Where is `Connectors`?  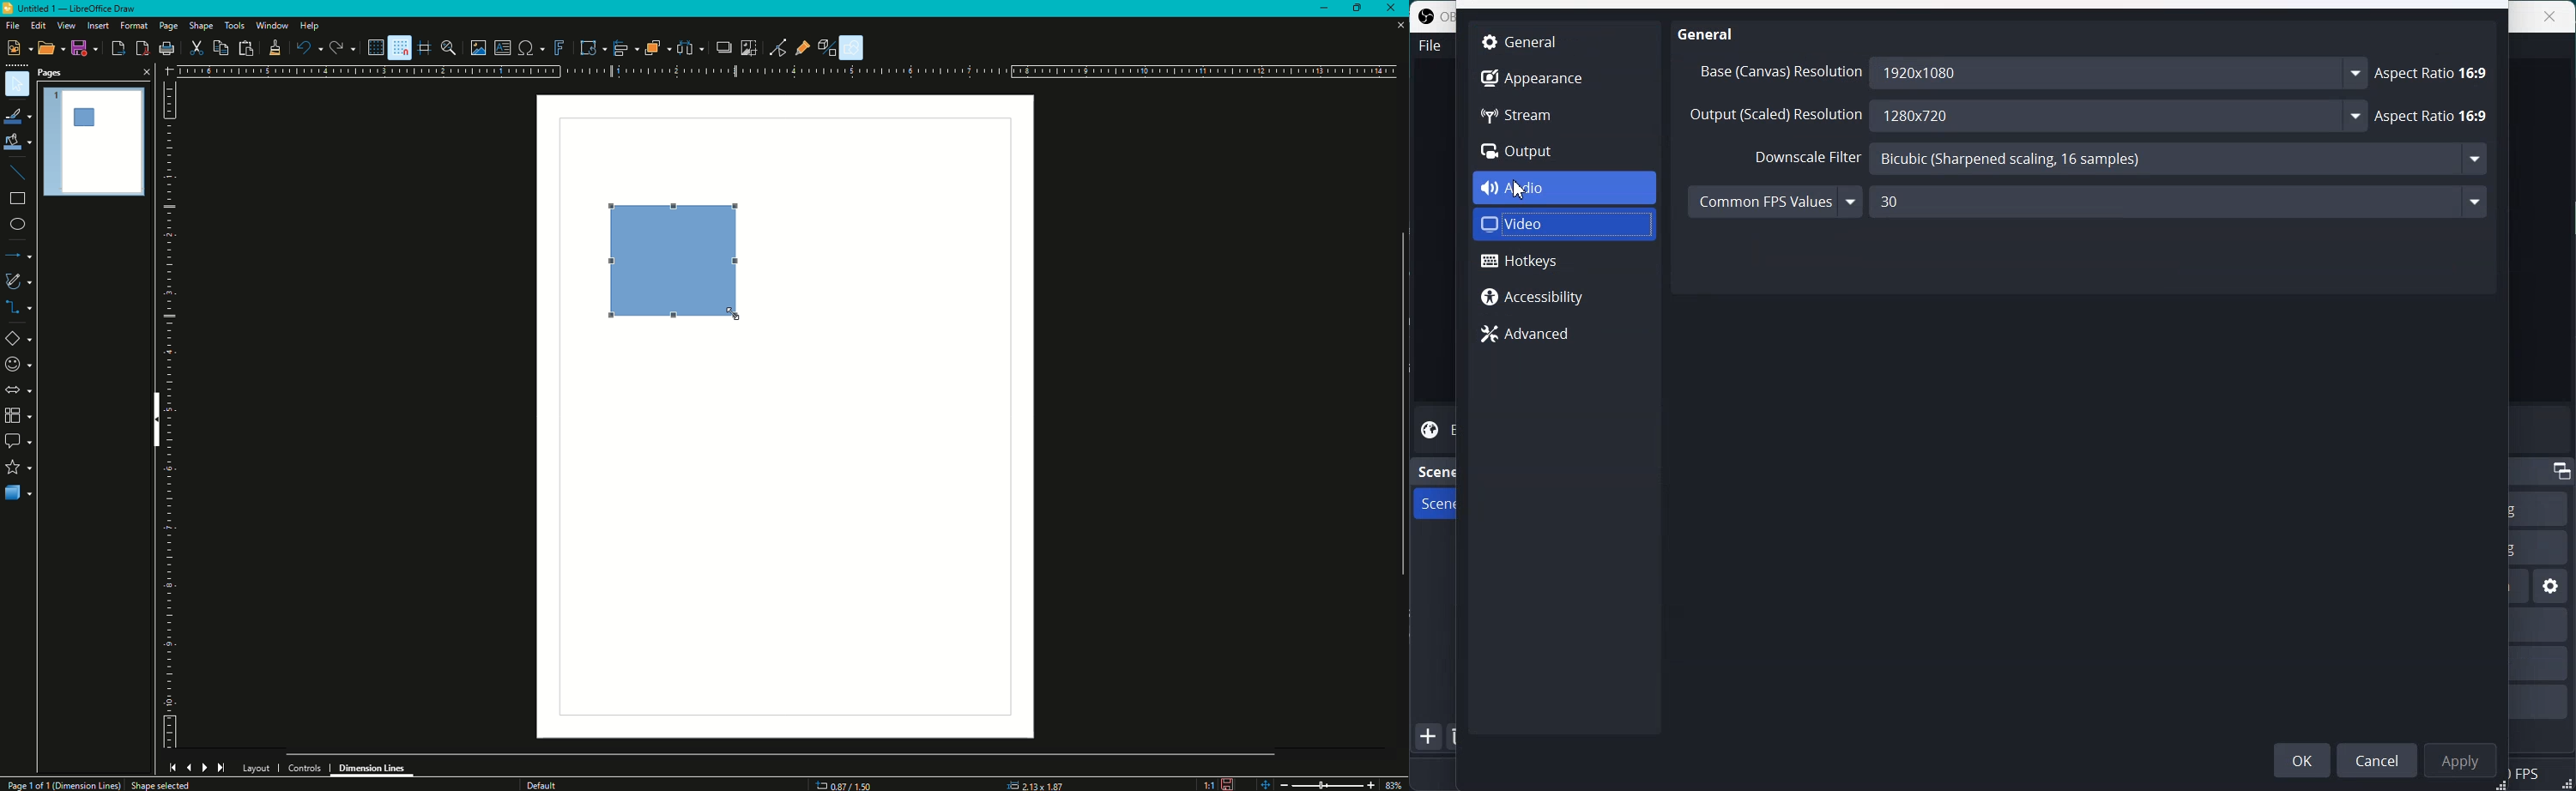 Connectors is located at coordinates (19, 309).